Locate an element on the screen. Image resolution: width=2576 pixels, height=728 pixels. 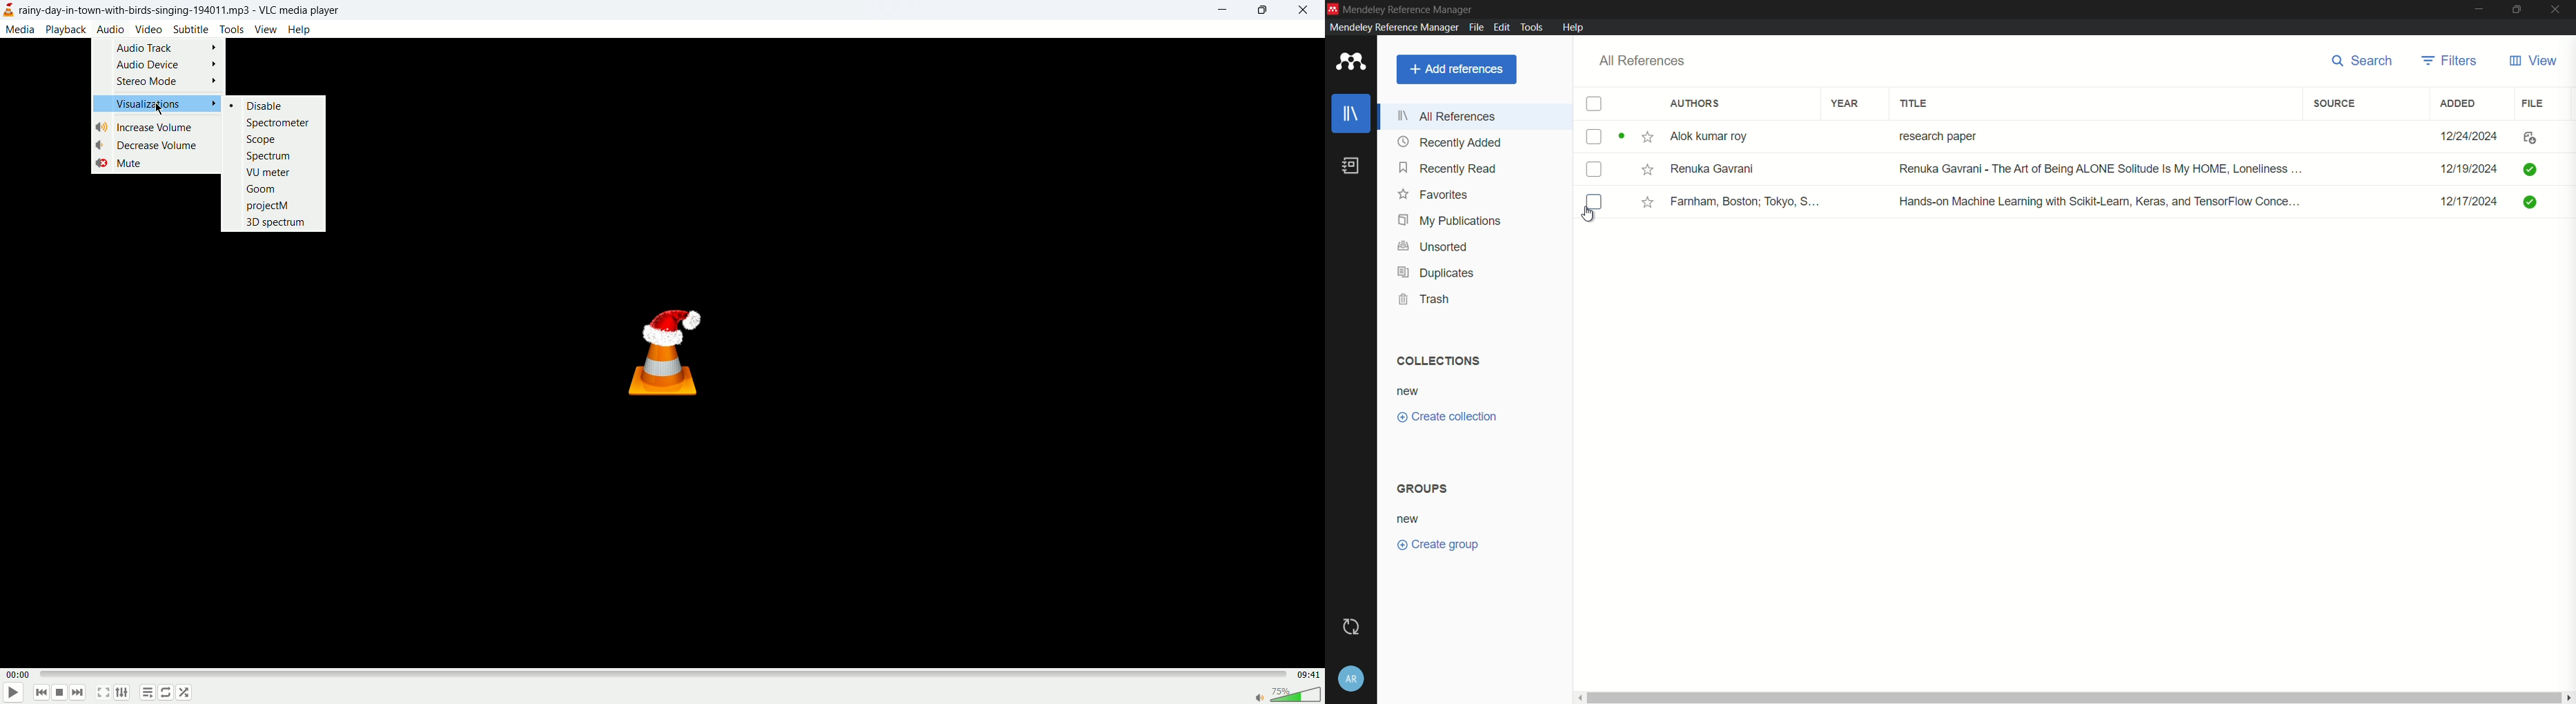
media is located at coordinates (20, 31).